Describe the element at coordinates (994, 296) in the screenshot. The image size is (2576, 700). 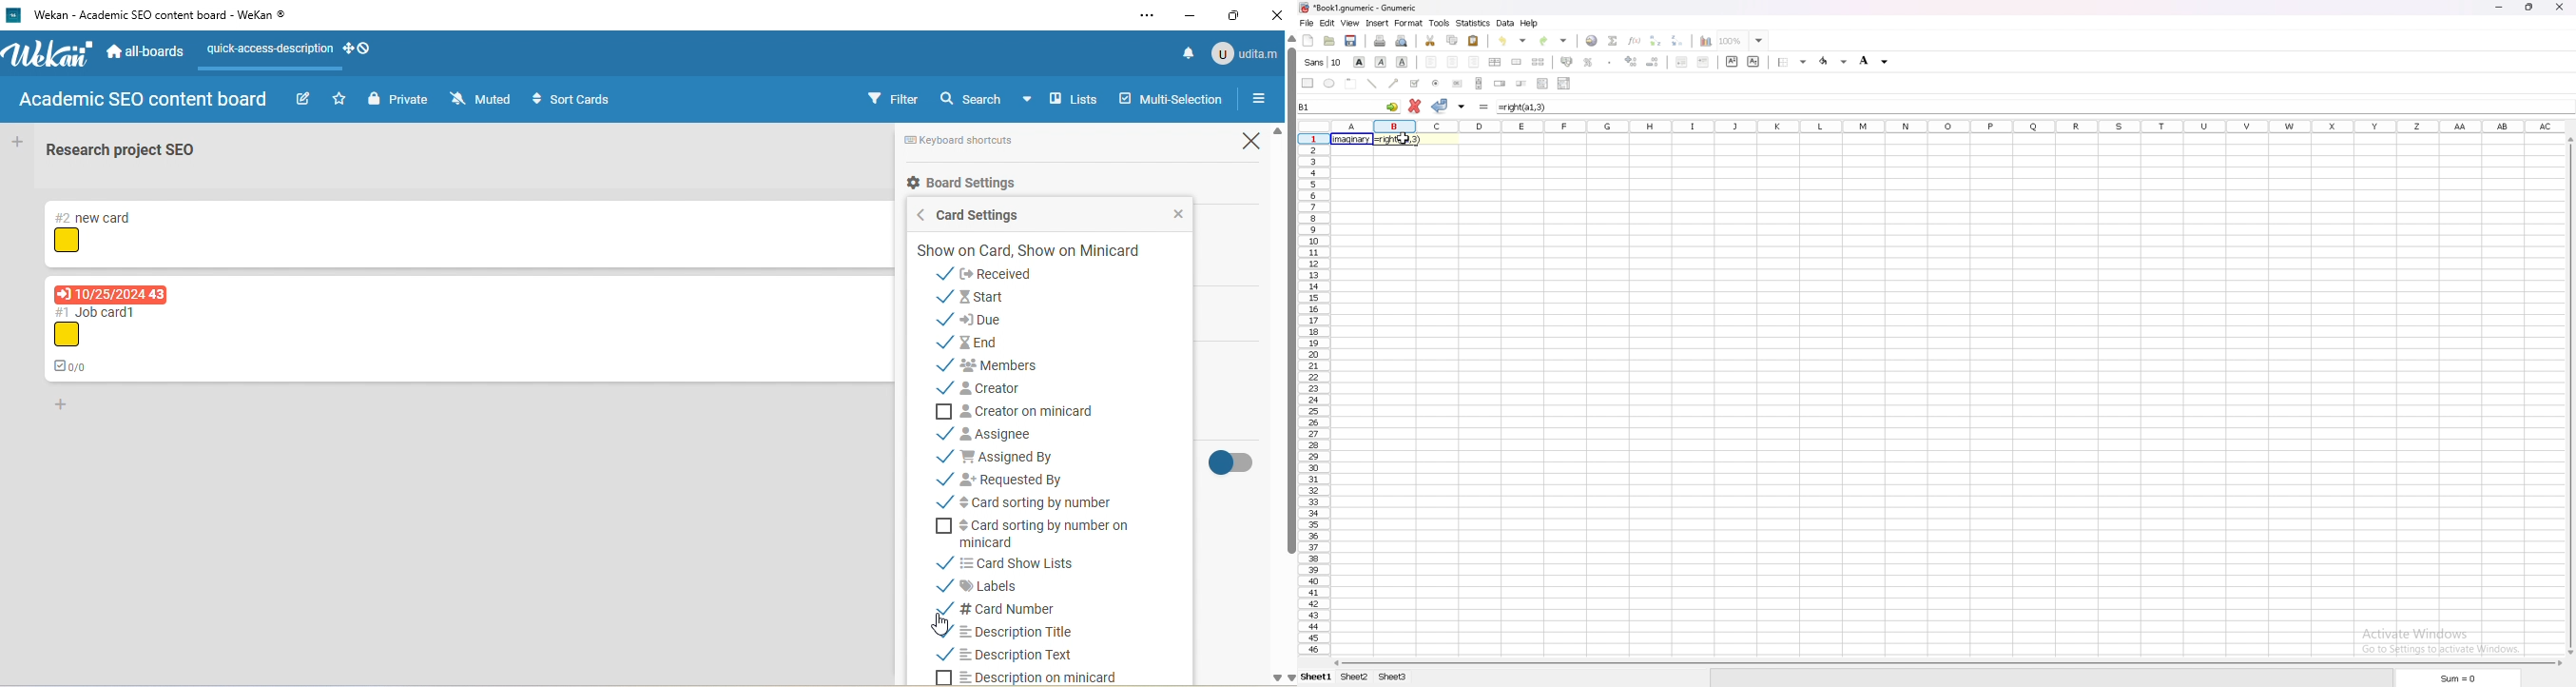
I see `start` at that location.